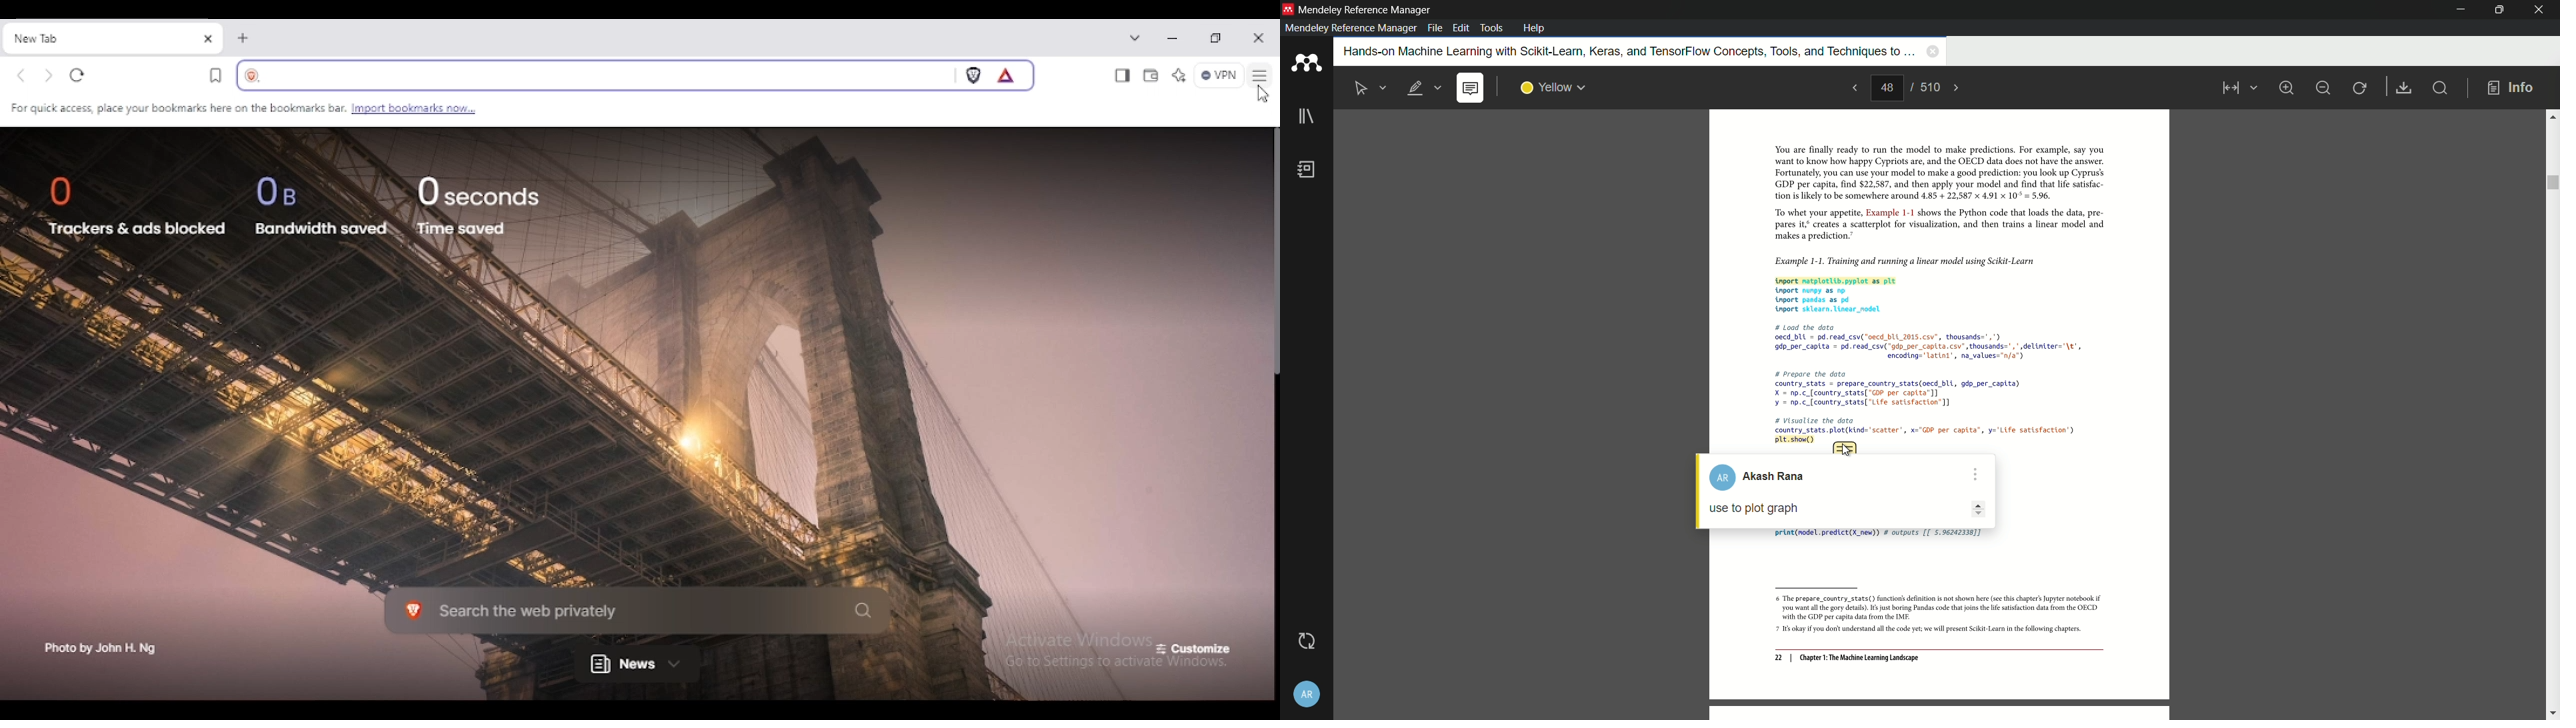 The width and height of the screenshot is (2576, 728). What do you see at coordinates (1463, 28) in the screenshot?
I see `edit menu` at bounding box center [1463, 28].